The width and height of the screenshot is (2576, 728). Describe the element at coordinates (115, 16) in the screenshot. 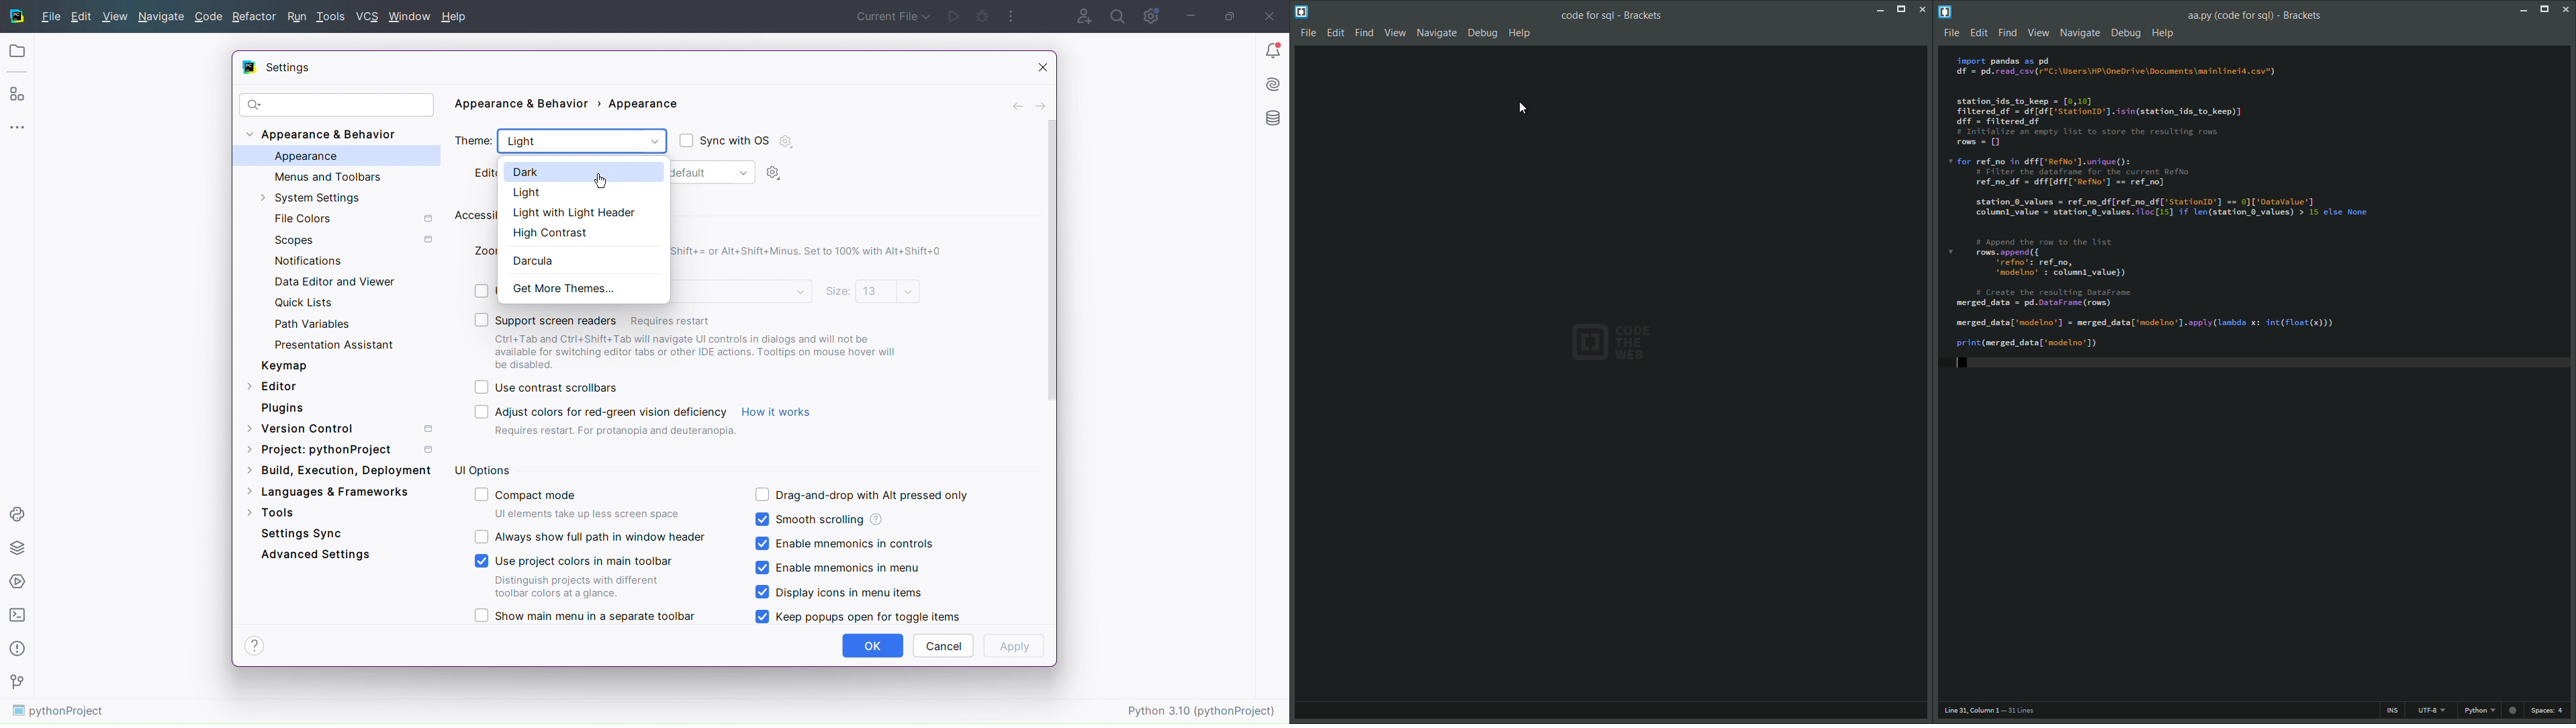

I see `View` at that location.